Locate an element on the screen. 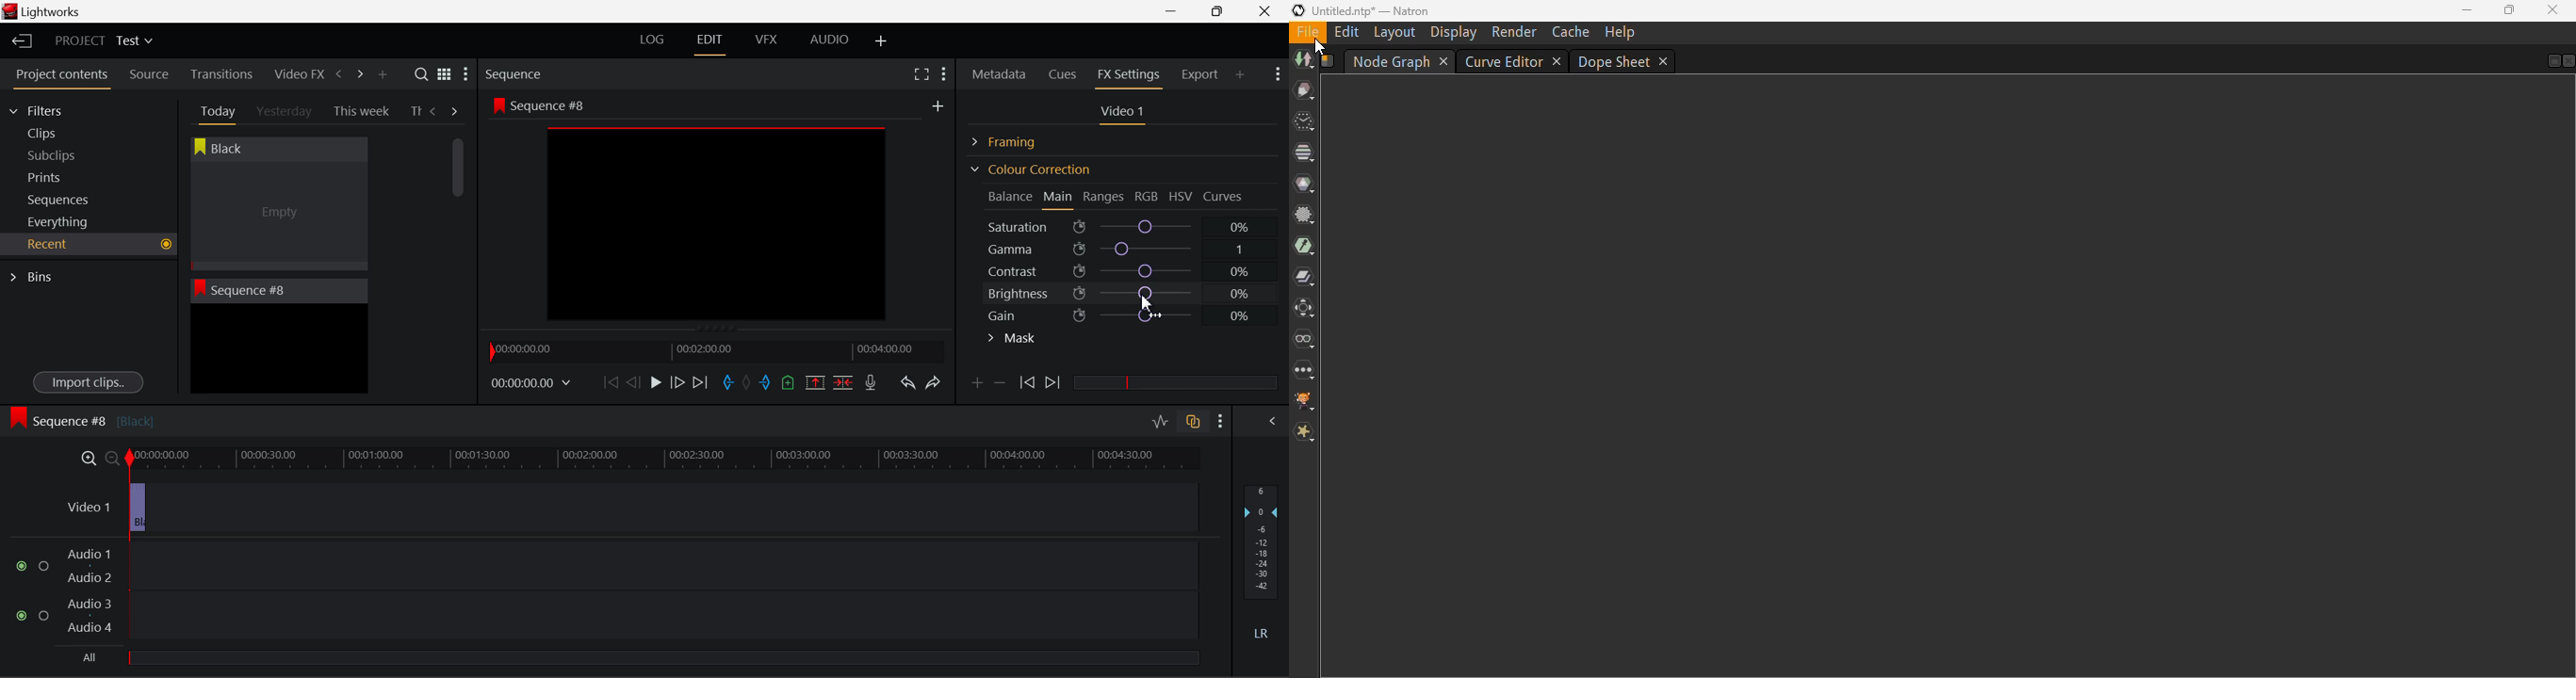  Clips is located at coordinates (66, 133).